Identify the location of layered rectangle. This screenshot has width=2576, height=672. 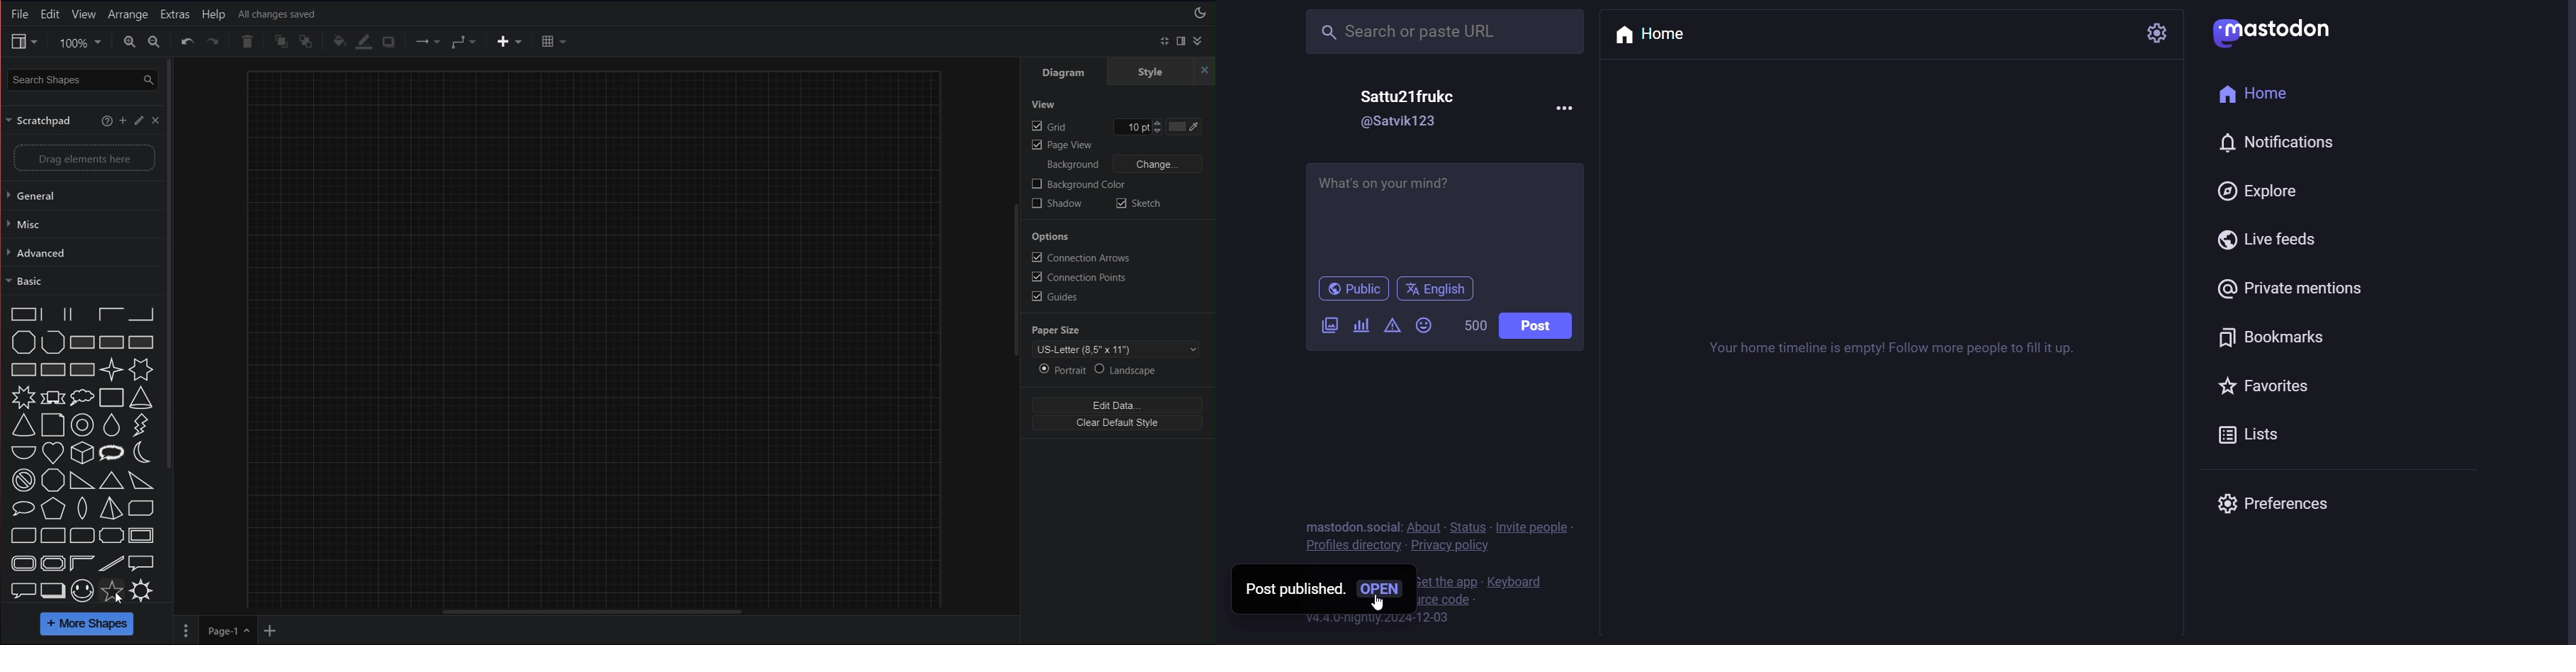
(54, 590).